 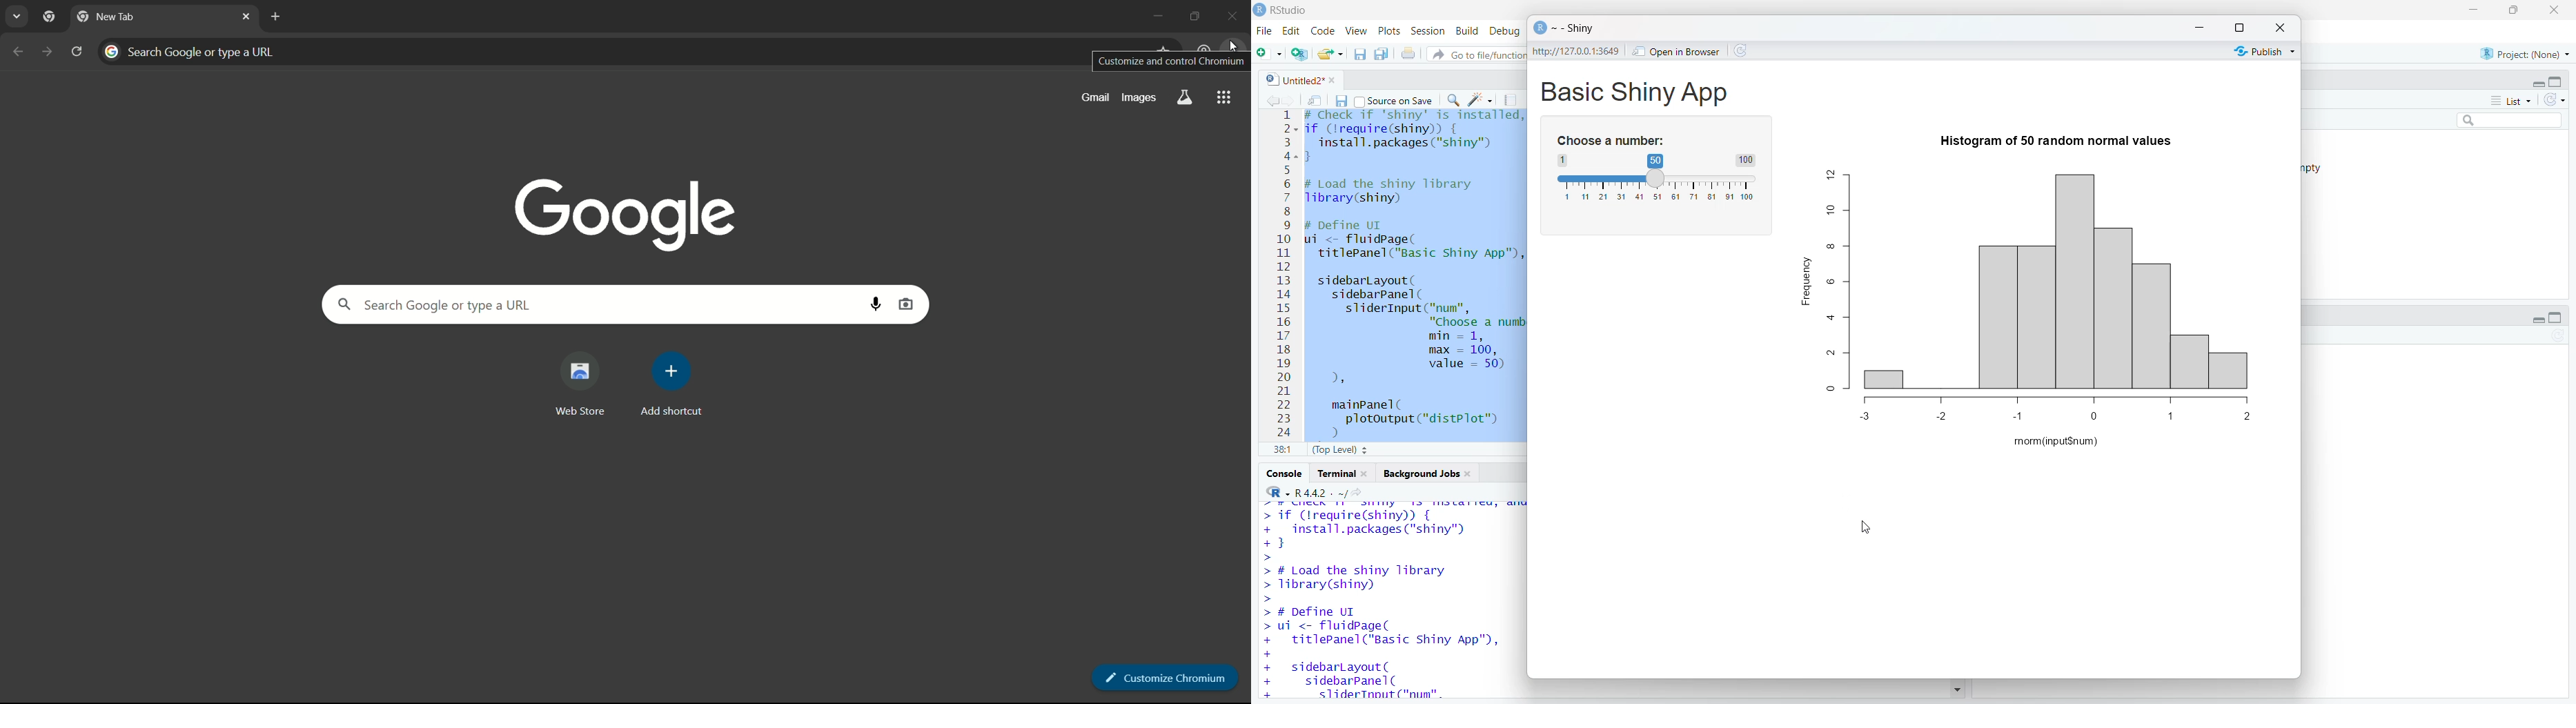 What do you see at coordinates (1356, 30) in the screenshot?
I see `View` at bounding box center [1356, 30].